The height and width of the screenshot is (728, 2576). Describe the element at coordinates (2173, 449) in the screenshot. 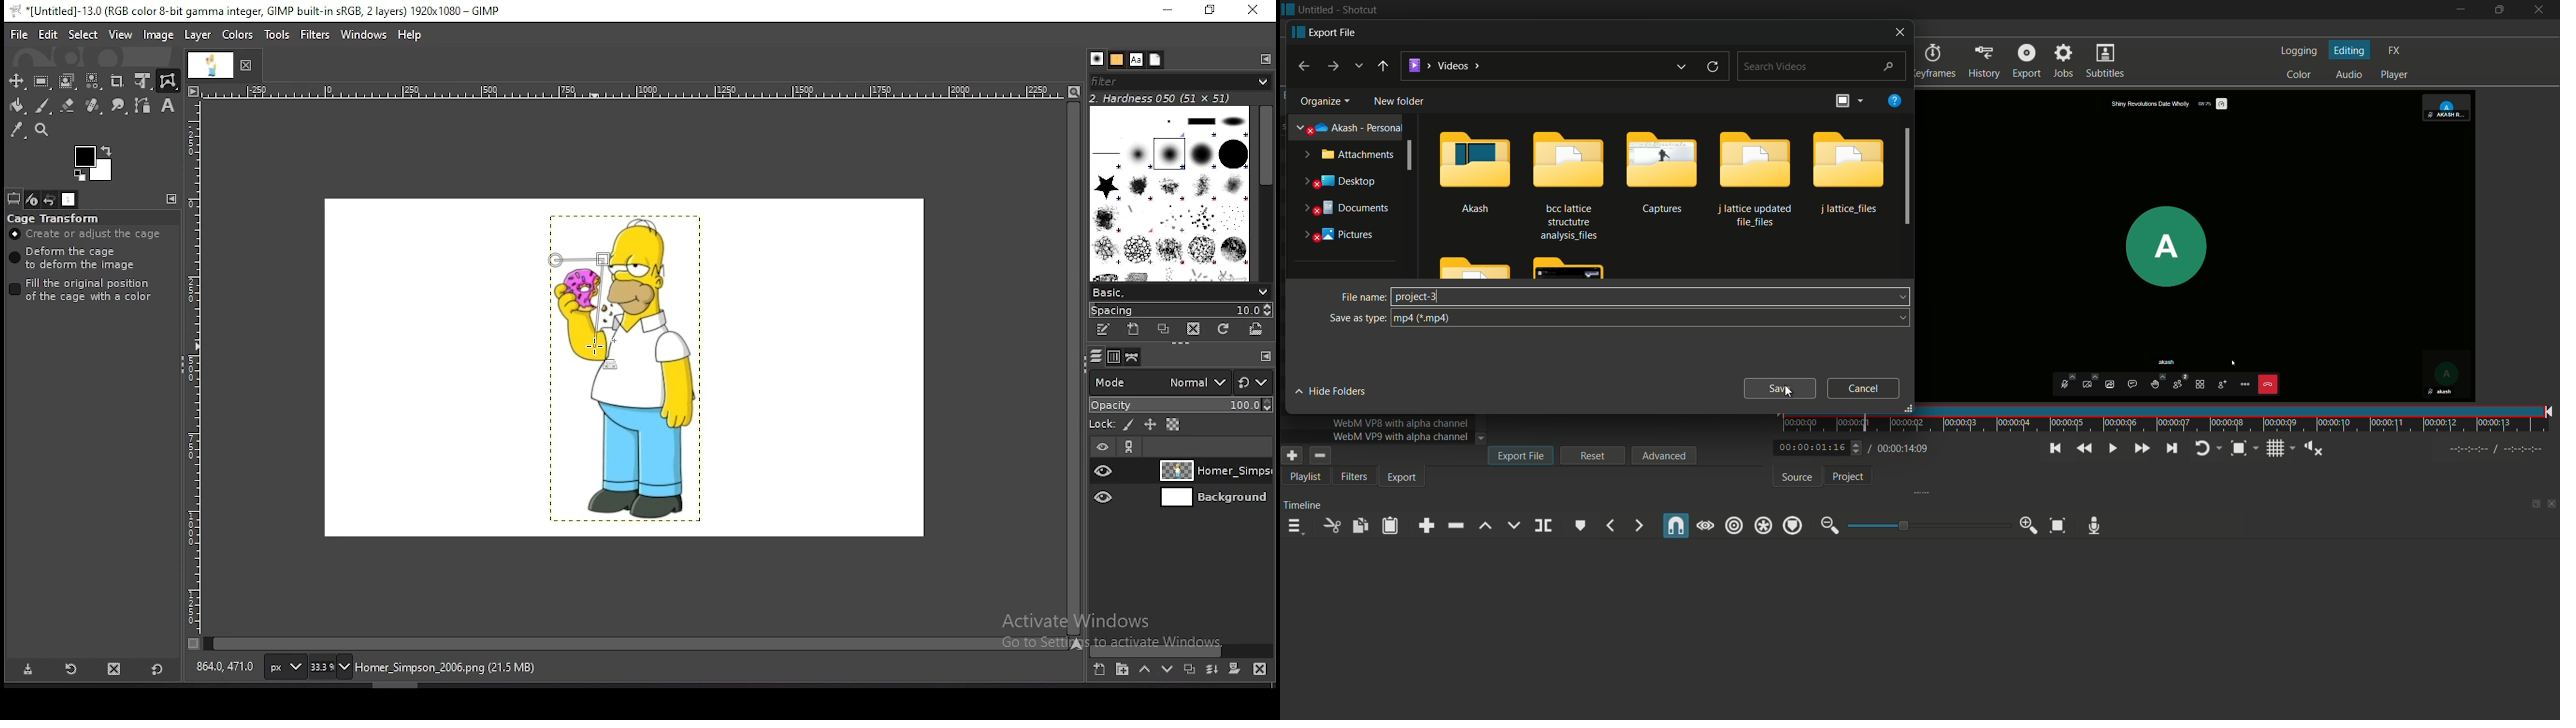

I see `skip to the next point` at that location.